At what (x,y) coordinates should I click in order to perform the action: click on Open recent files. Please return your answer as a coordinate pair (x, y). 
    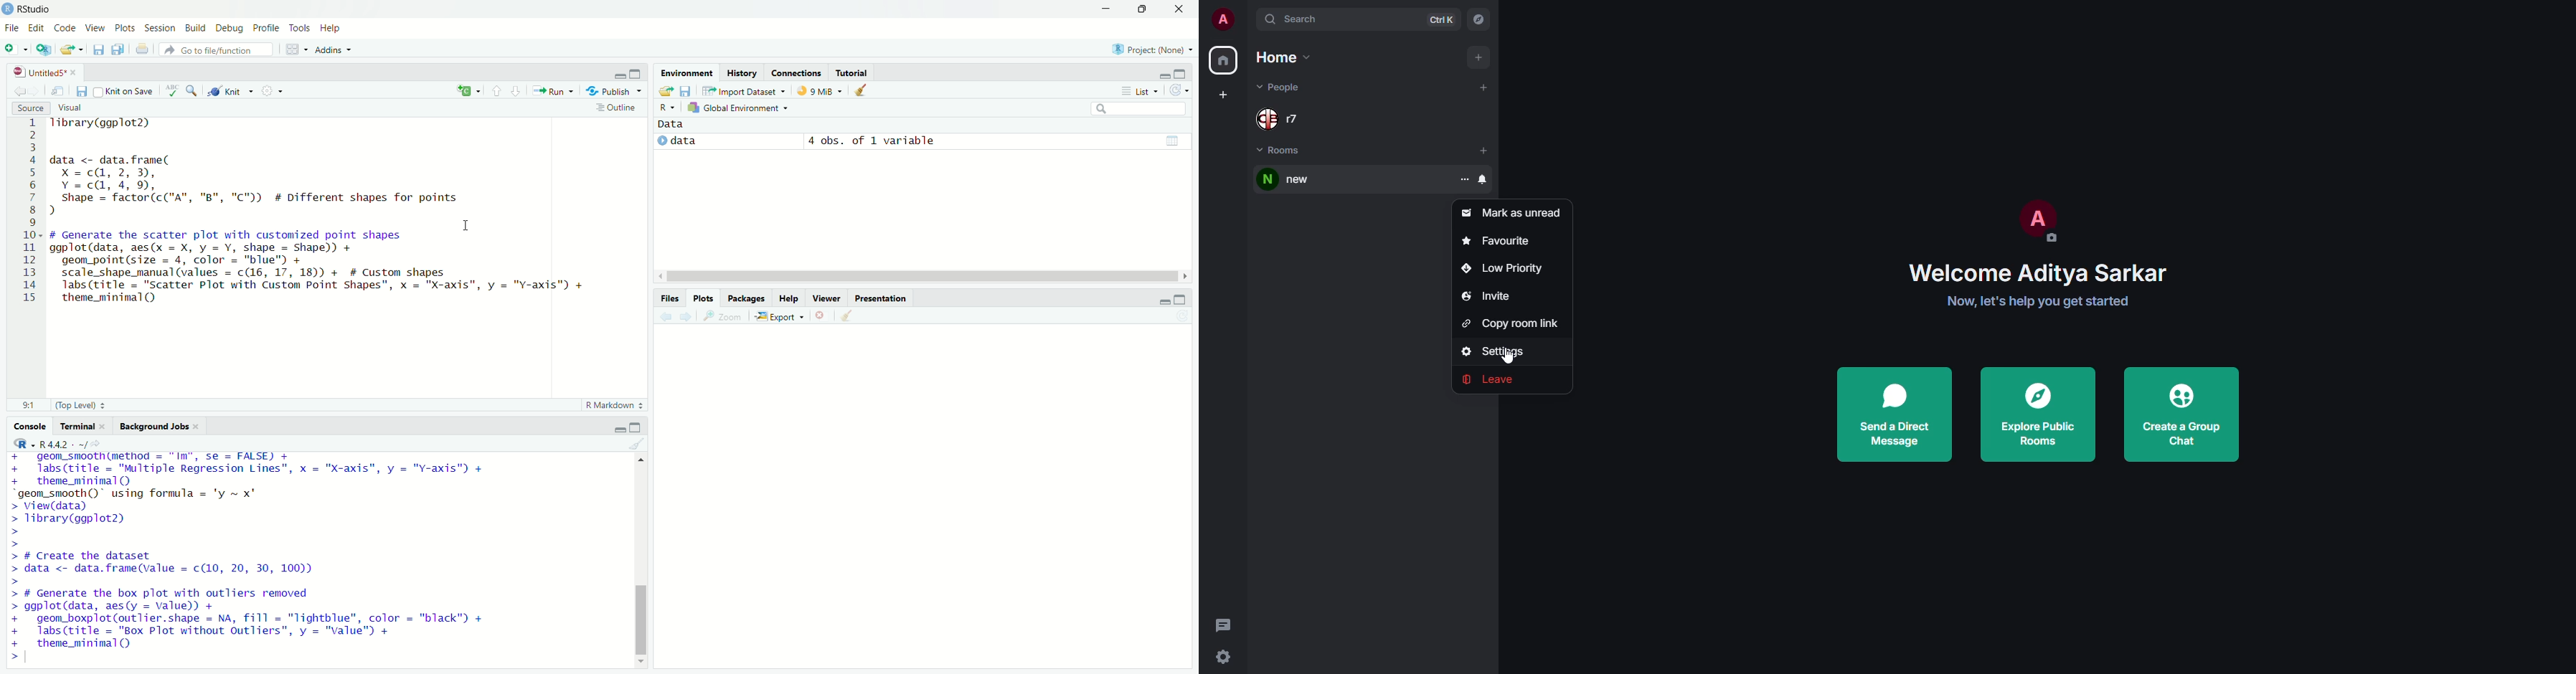
    Looking at the image, I should click on (81, 49).